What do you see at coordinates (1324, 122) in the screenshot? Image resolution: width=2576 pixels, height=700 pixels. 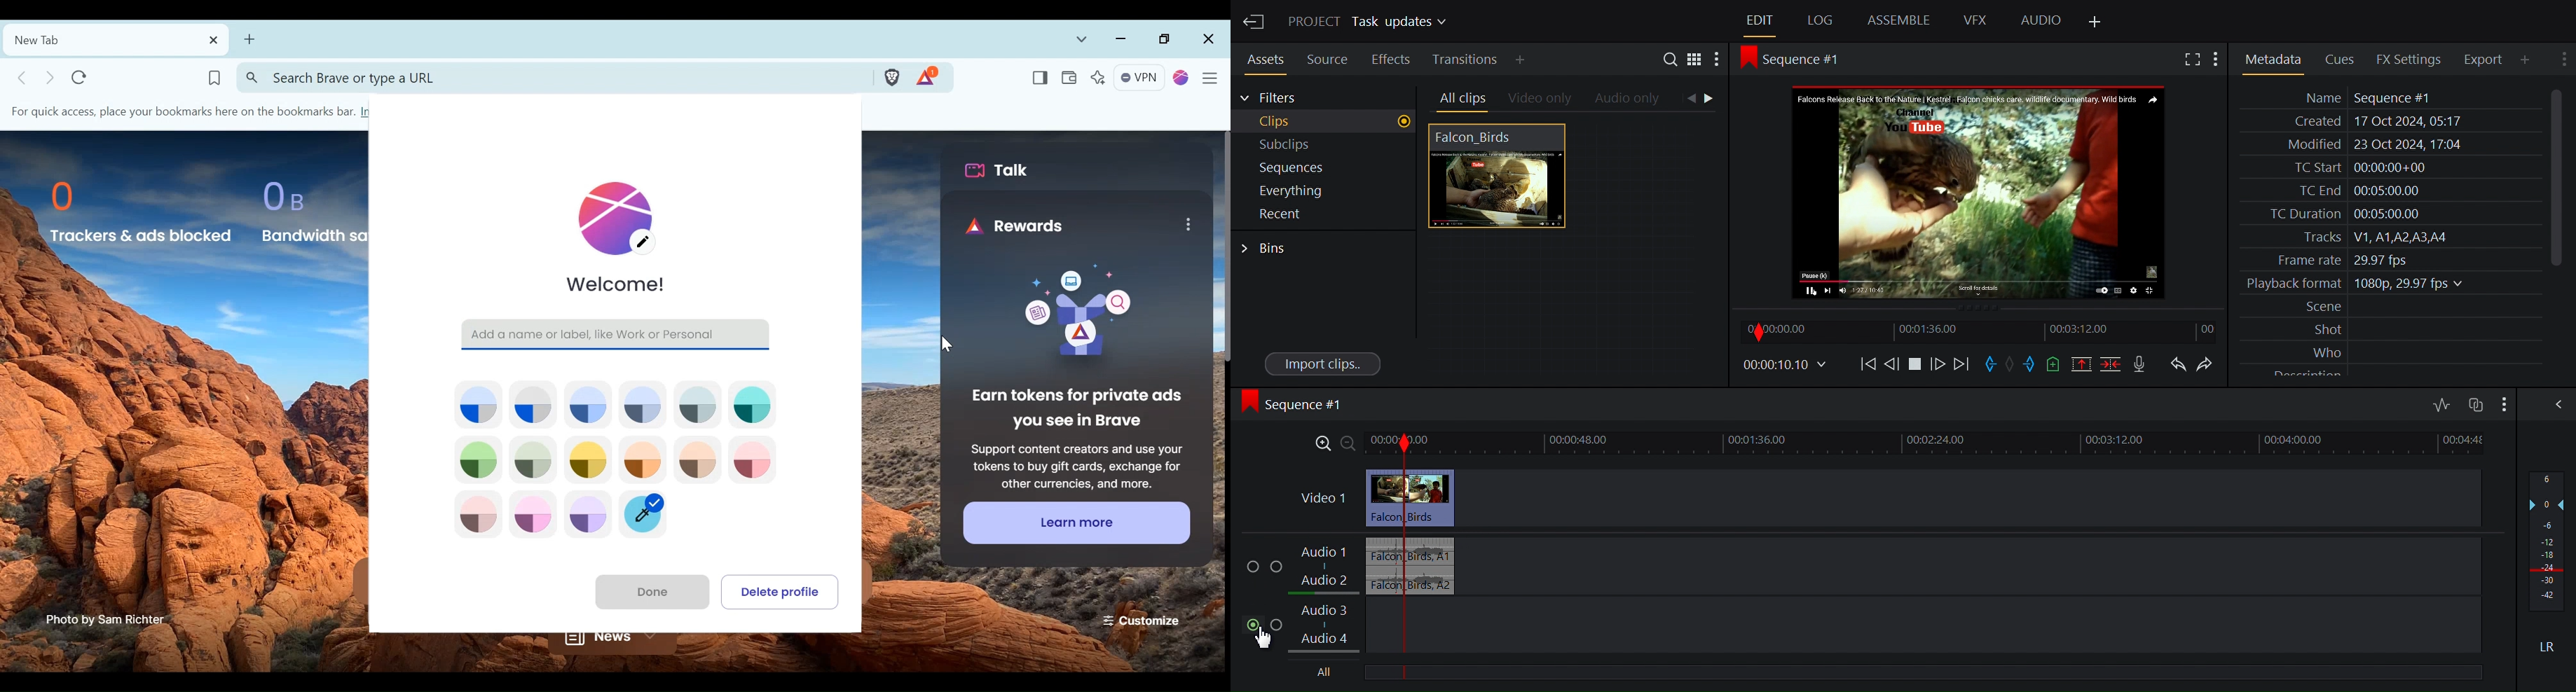 I see `Clips` at bounding box center [1324, 122].